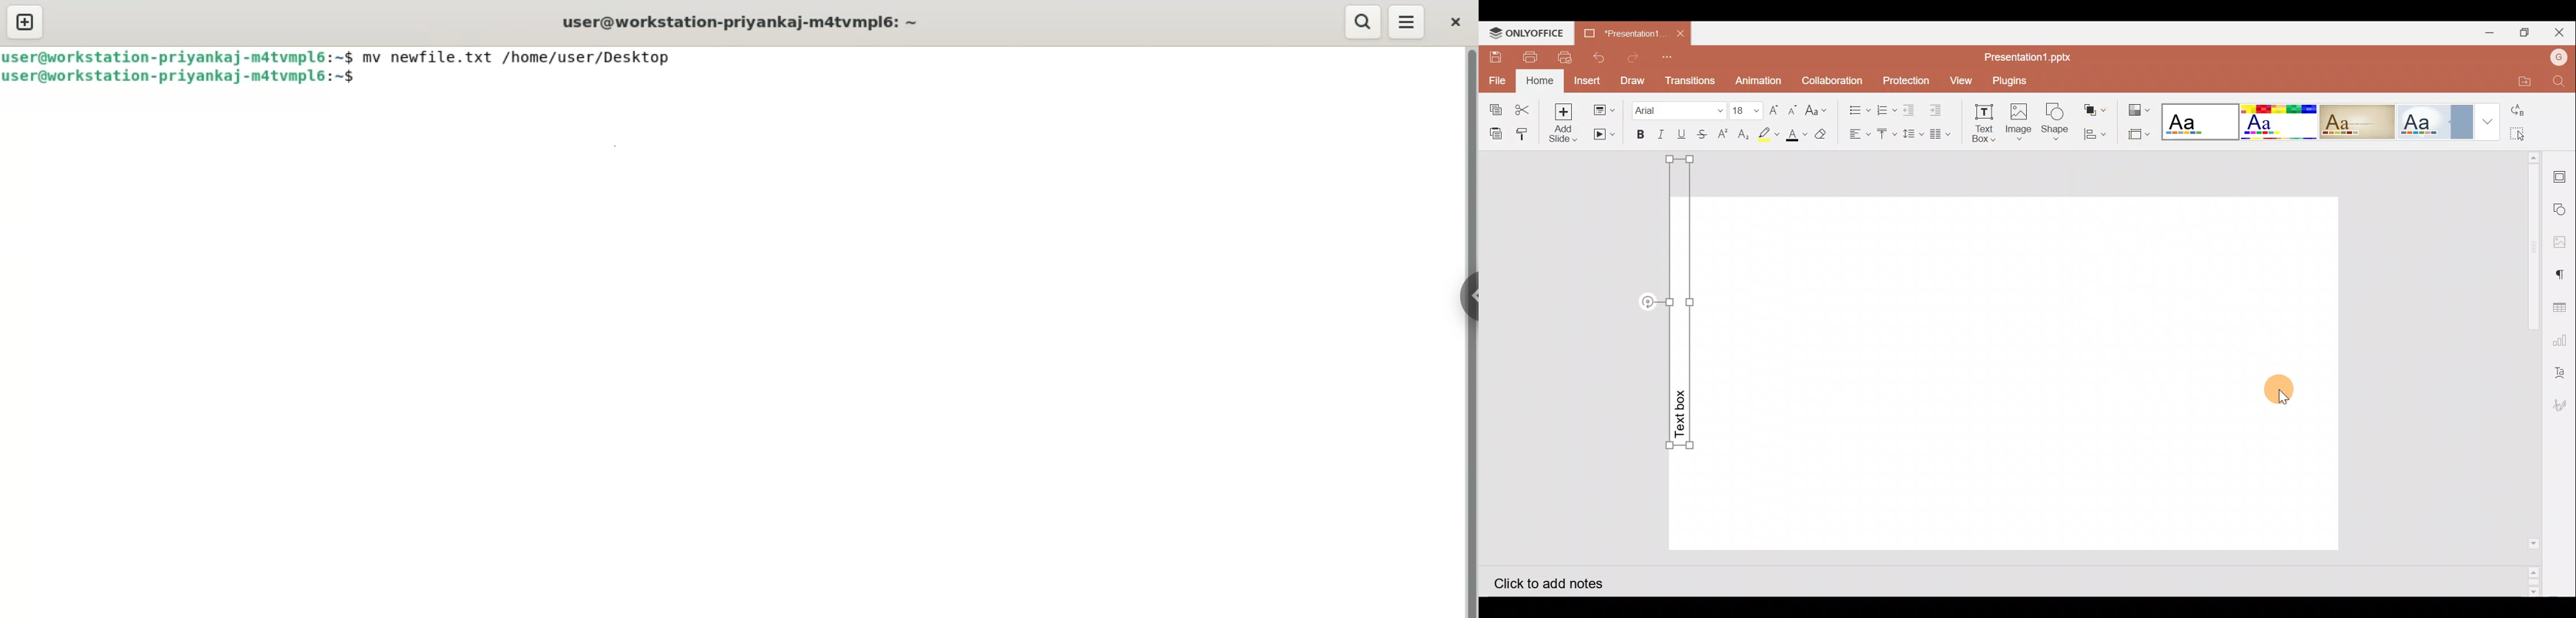  I want to click on Bold, so click(1636, 135).